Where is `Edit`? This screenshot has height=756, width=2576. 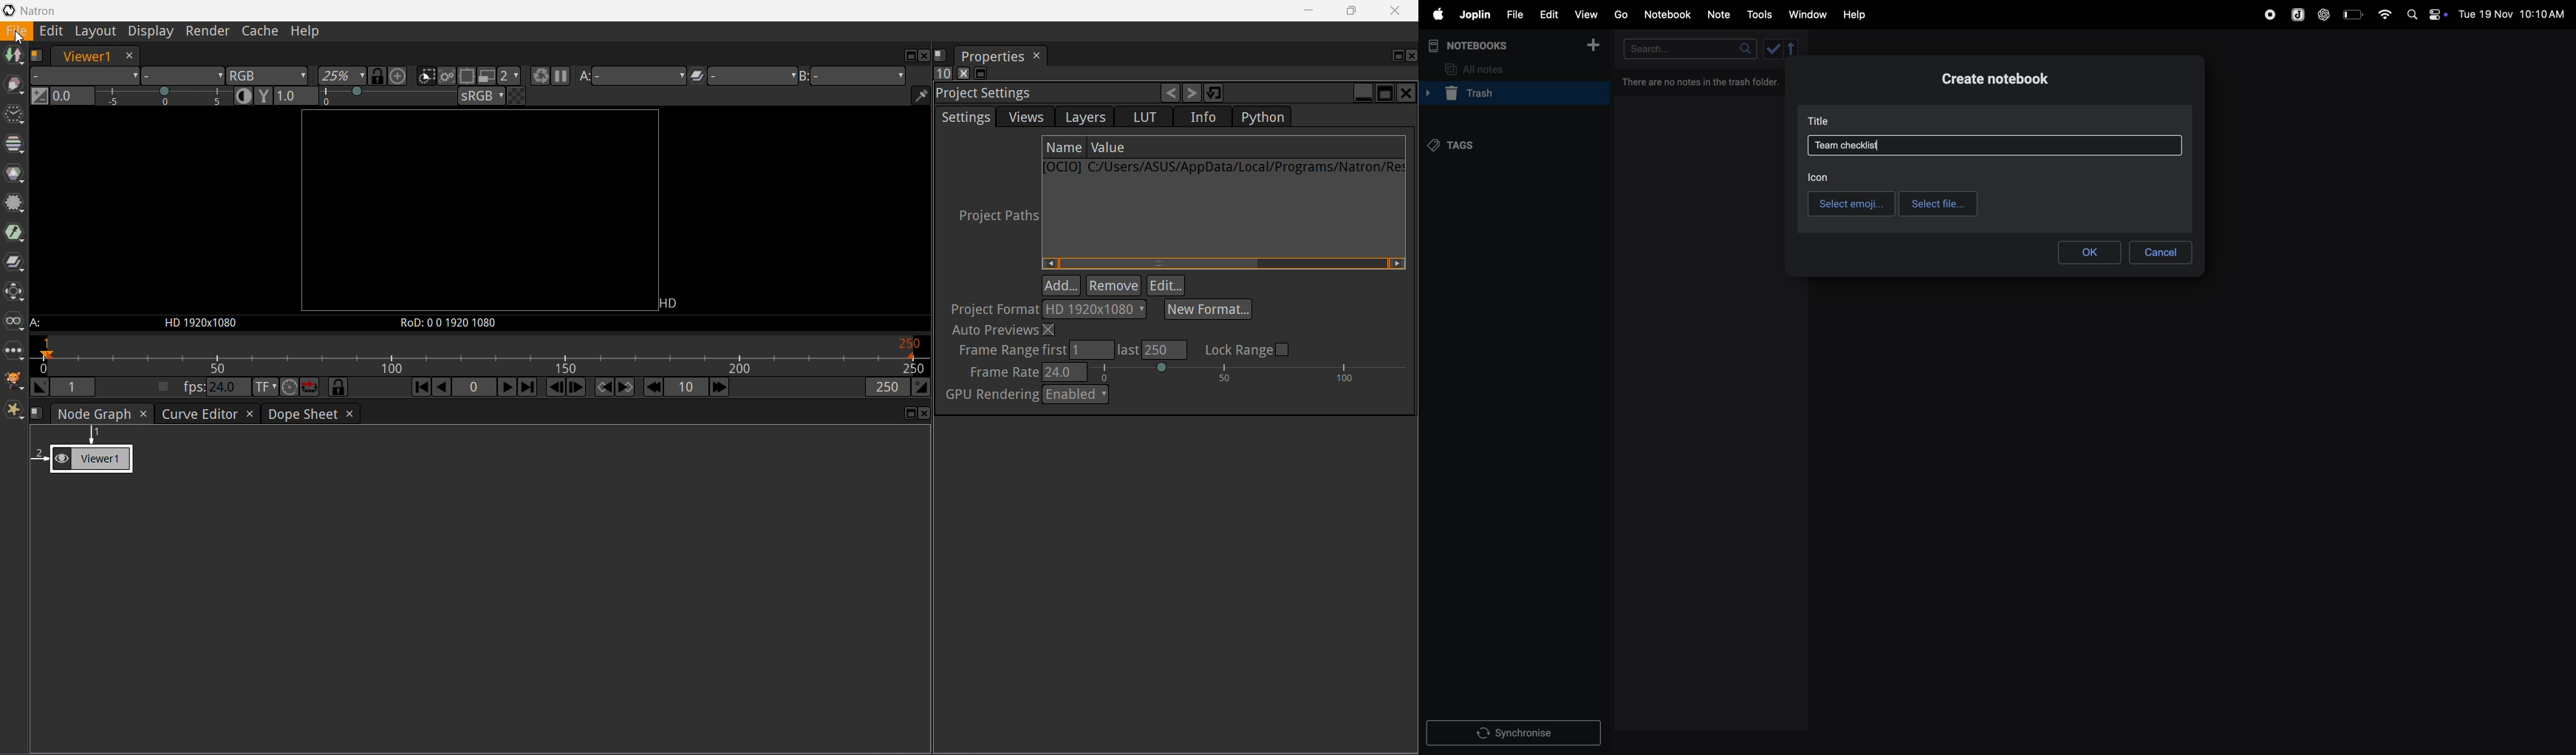
Edit is located at coordinates (1166, 285).